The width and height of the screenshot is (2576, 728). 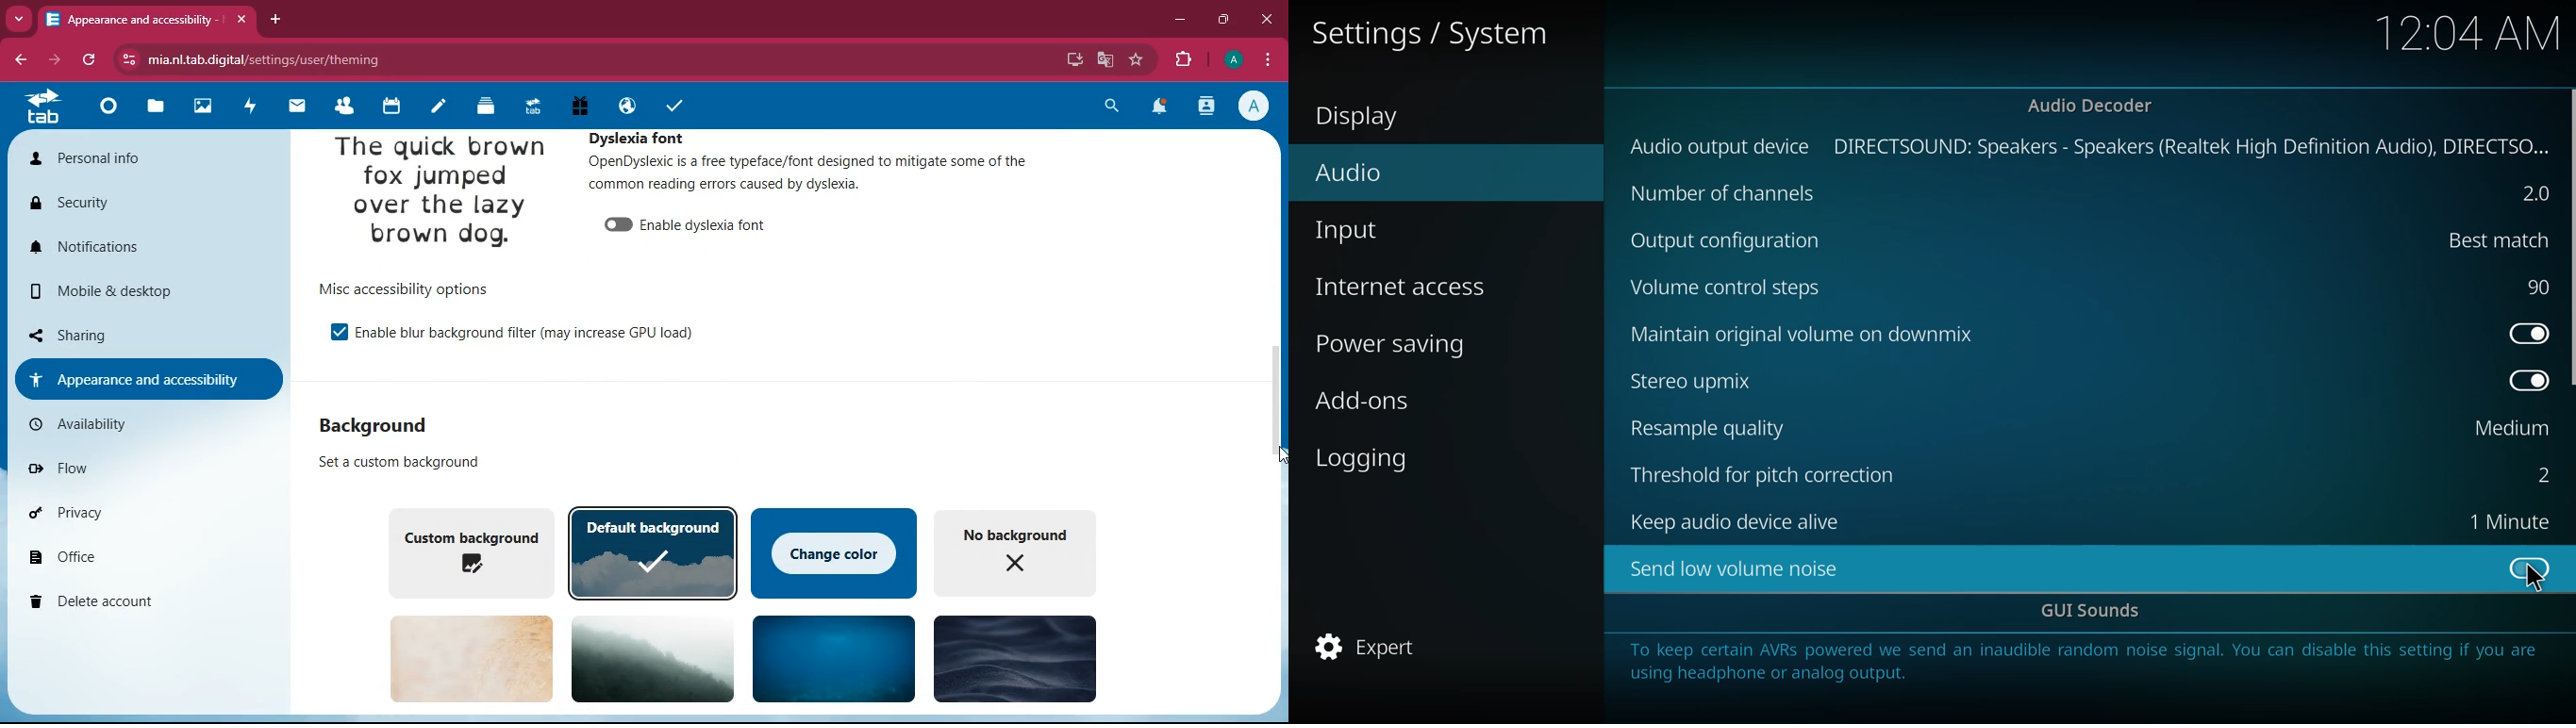 What do you see at coordinates (1267, 58) in the screenshot?
I see `menu` at bounding box center [1267, 58].